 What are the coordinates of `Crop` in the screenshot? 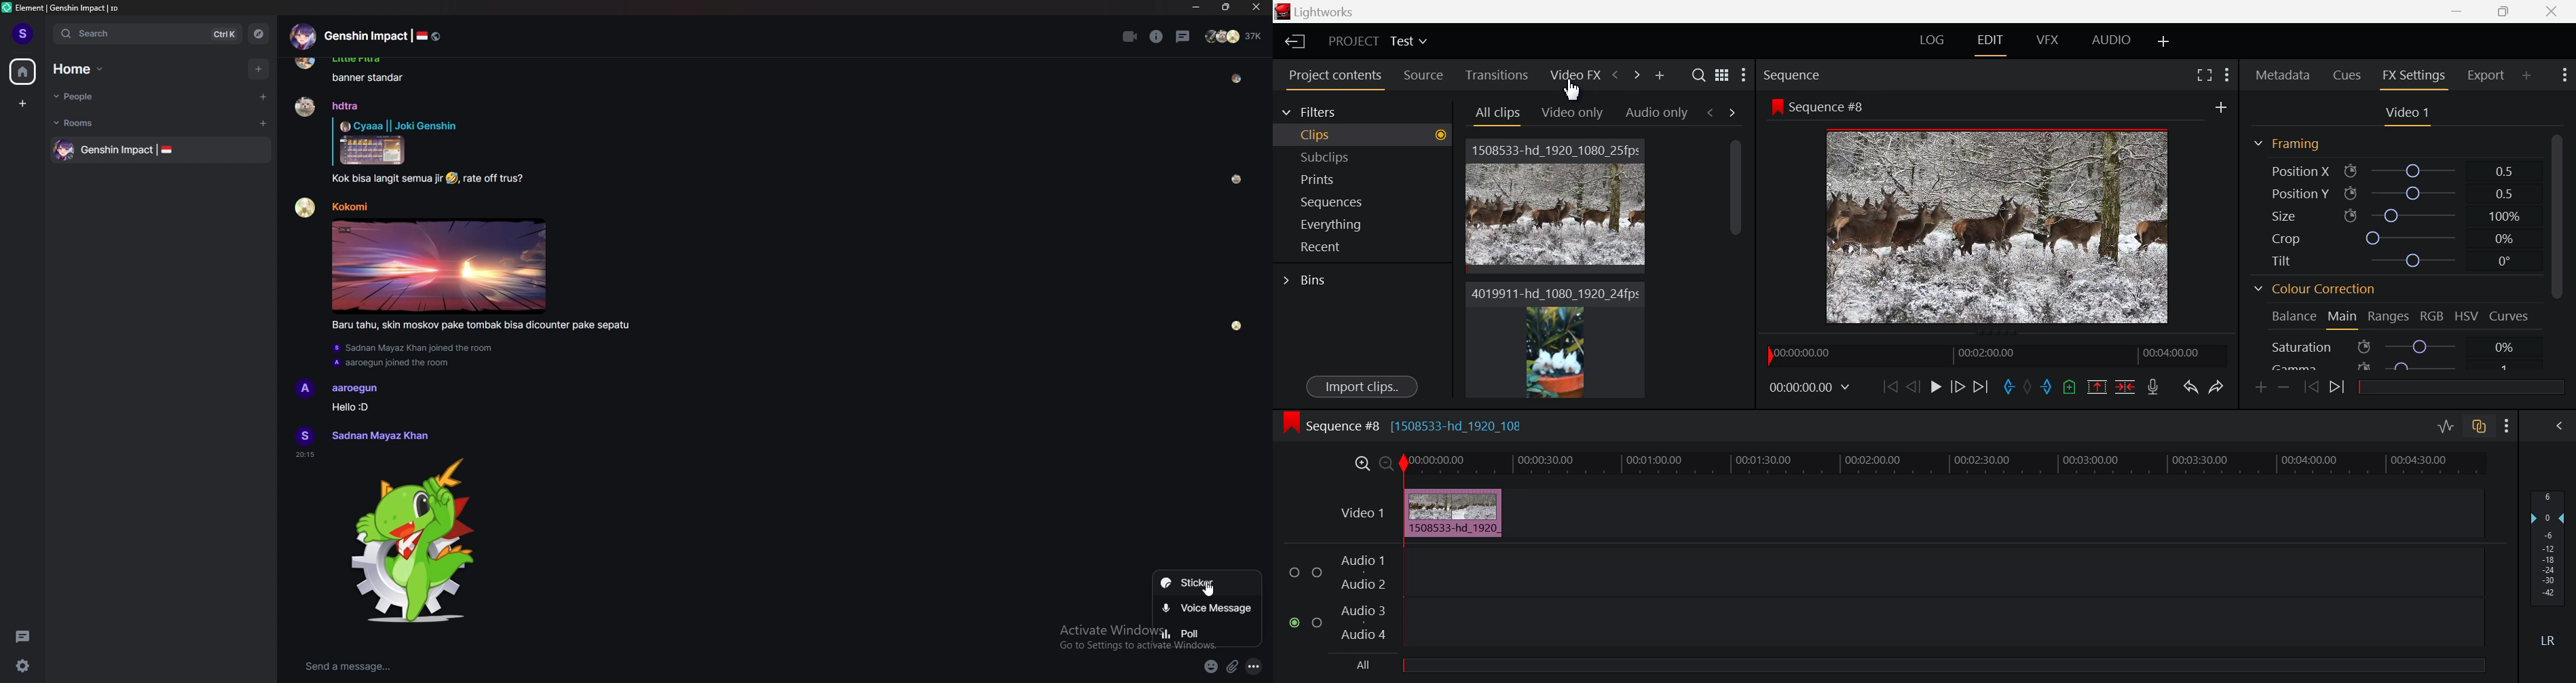 It's located at (2397, 238).